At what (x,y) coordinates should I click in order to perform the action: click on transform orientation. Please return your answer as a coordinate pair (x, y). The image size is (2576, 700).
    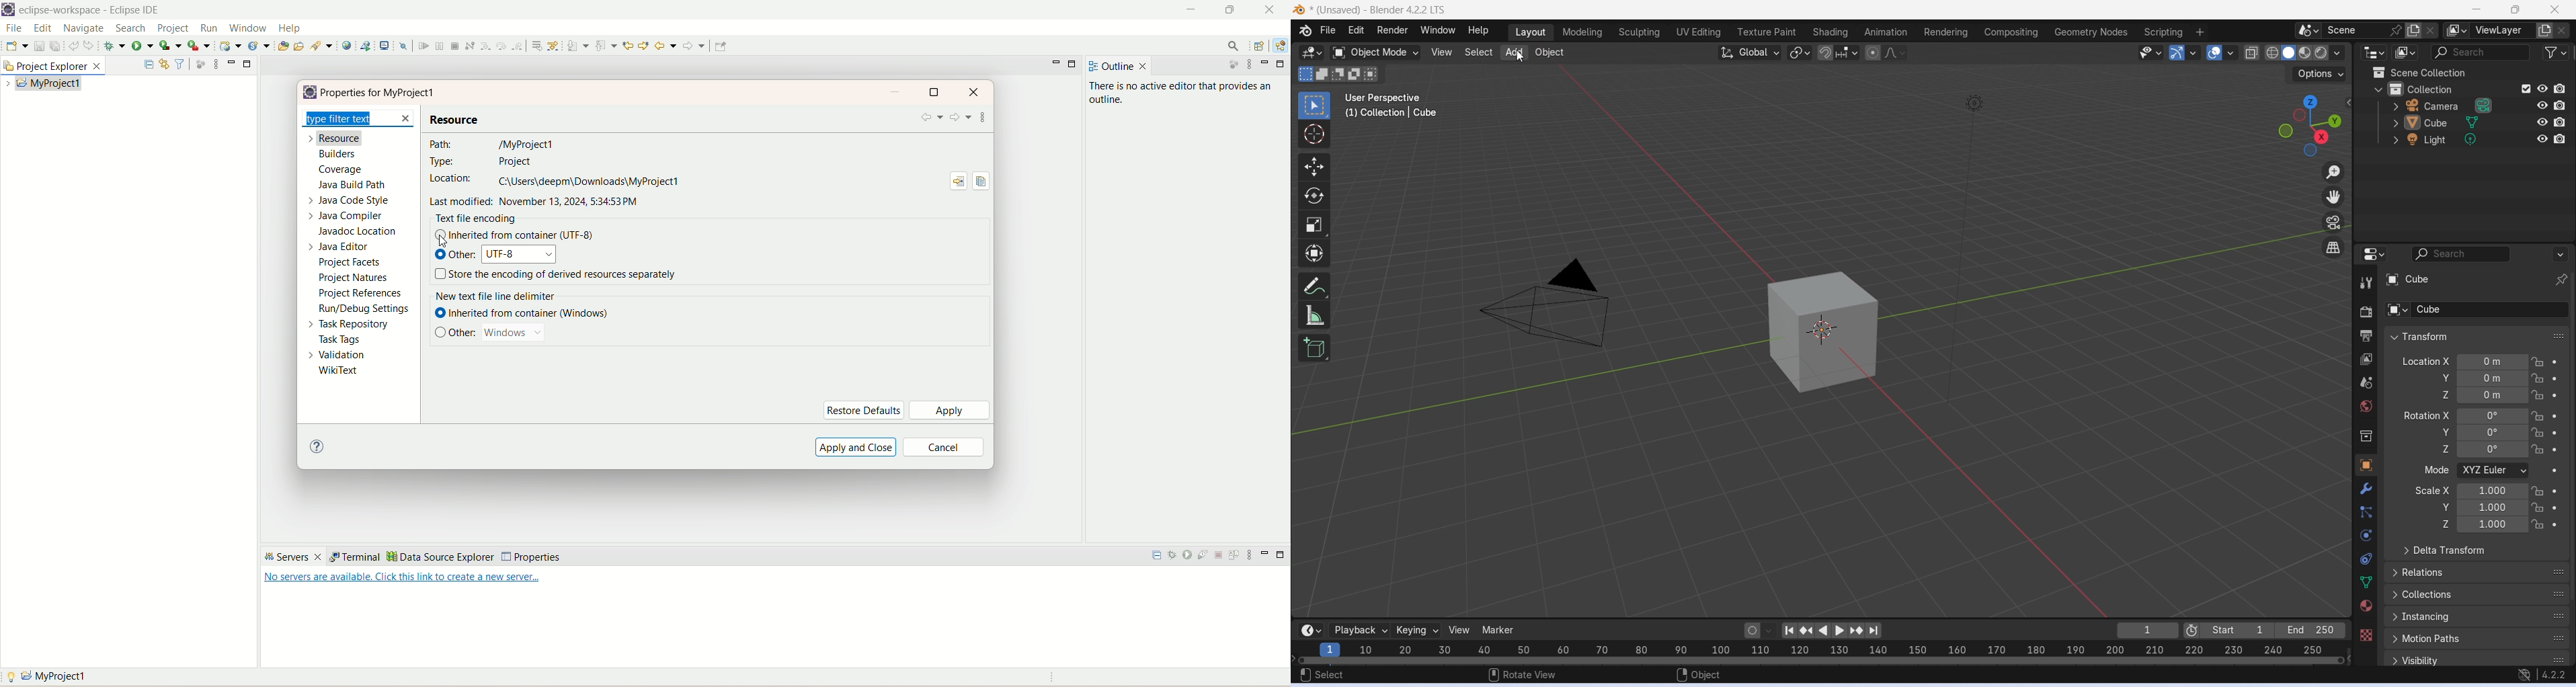
    Looking at the image, I should click on (1750, 53).